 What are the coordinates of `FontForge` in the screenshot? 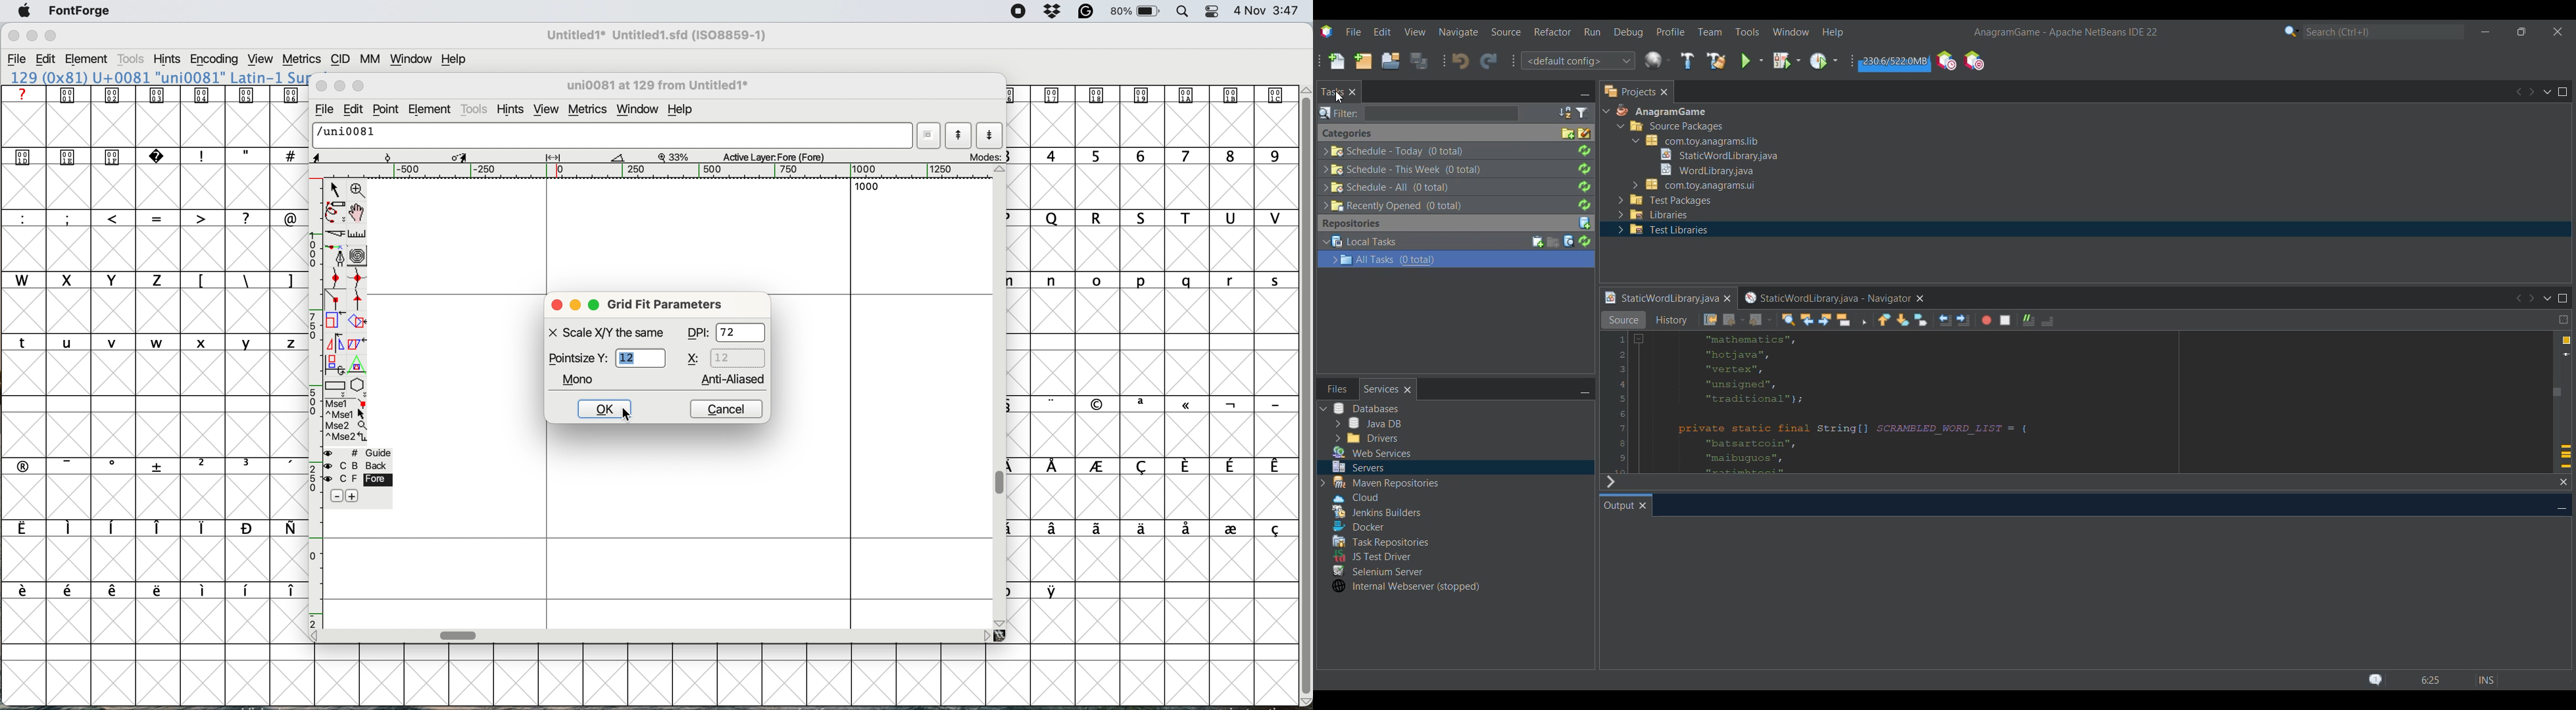 It's located at (80, 14).